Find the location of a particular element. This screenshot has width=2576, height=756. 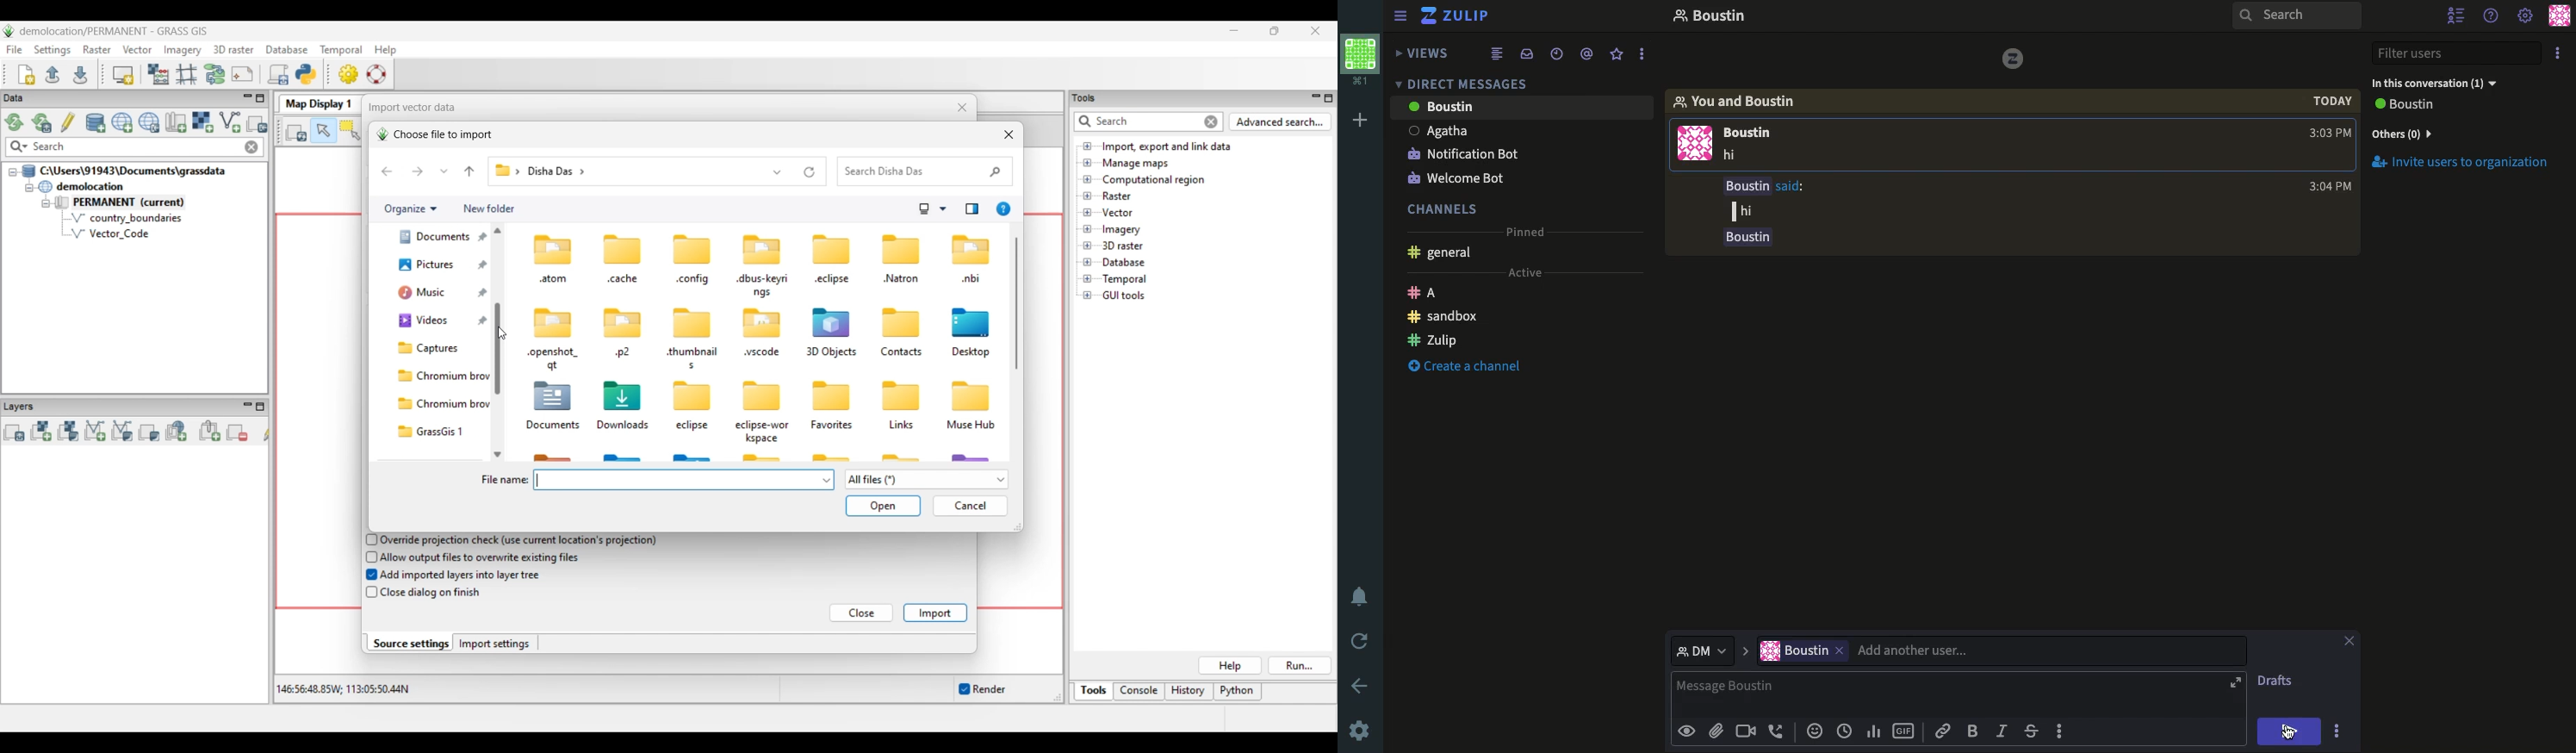

Inbox is located at coordinates (1530, 55).